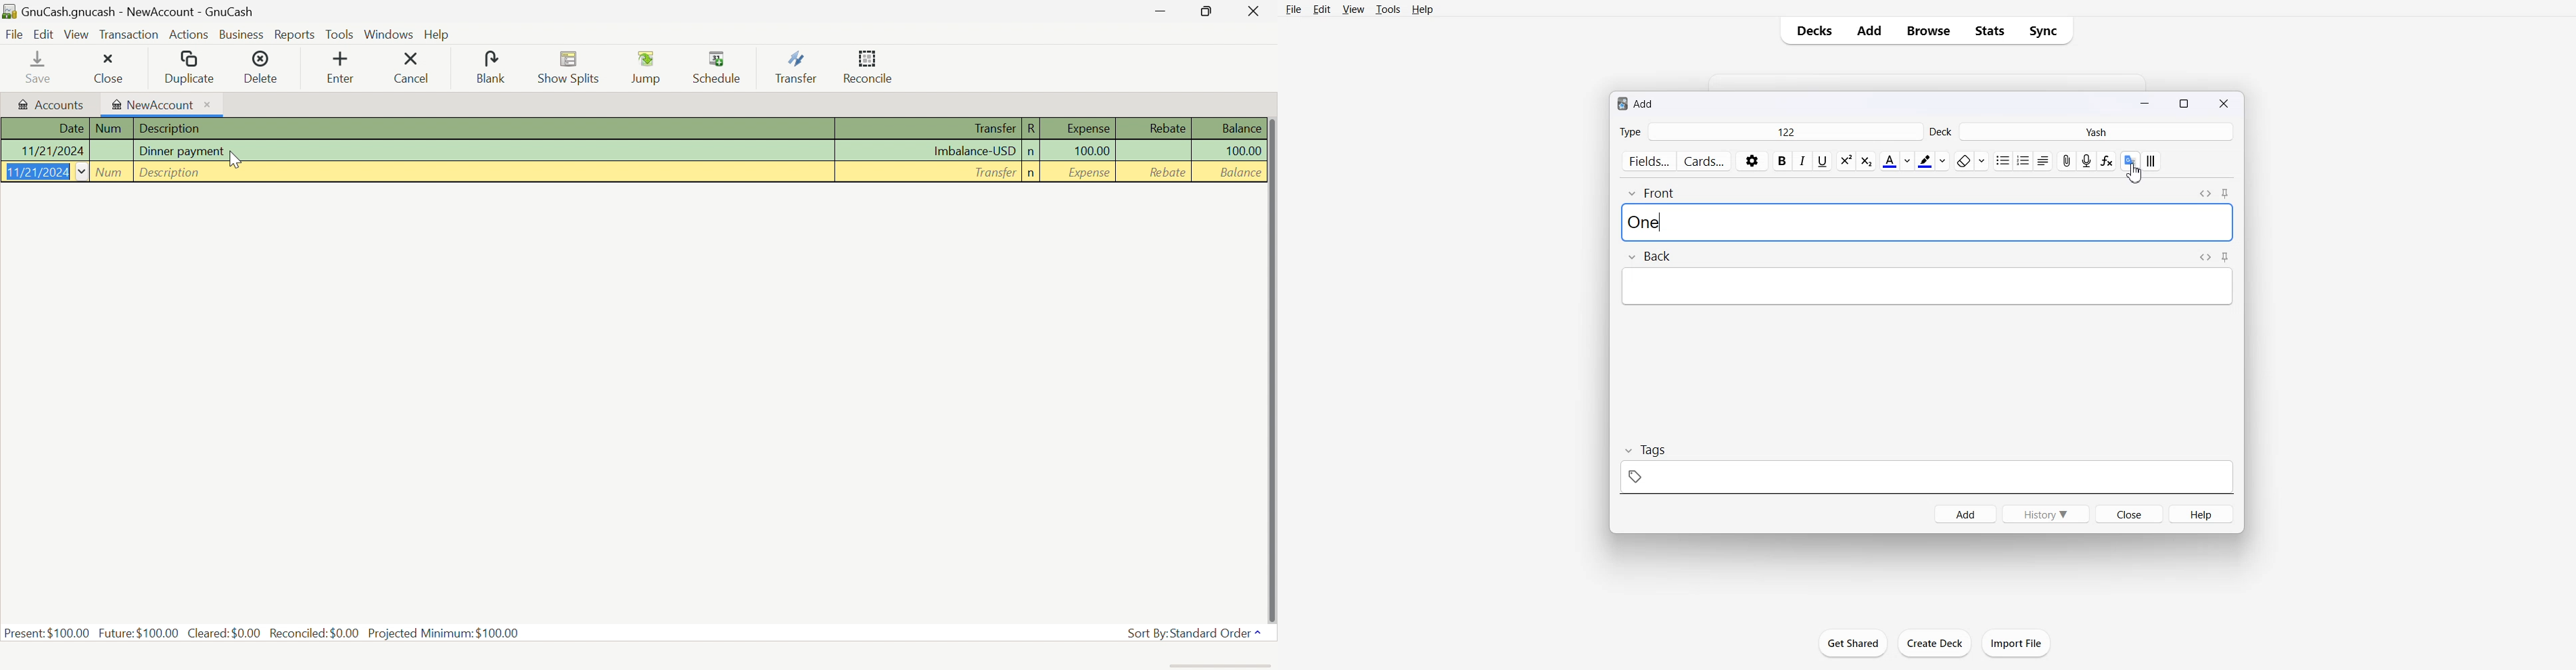 The height and width of the screenshot is (672, 2576). What do you see at coordinates (1630, 131) in the screenshot?
I see `Type` at bounding box center [1630, 131].